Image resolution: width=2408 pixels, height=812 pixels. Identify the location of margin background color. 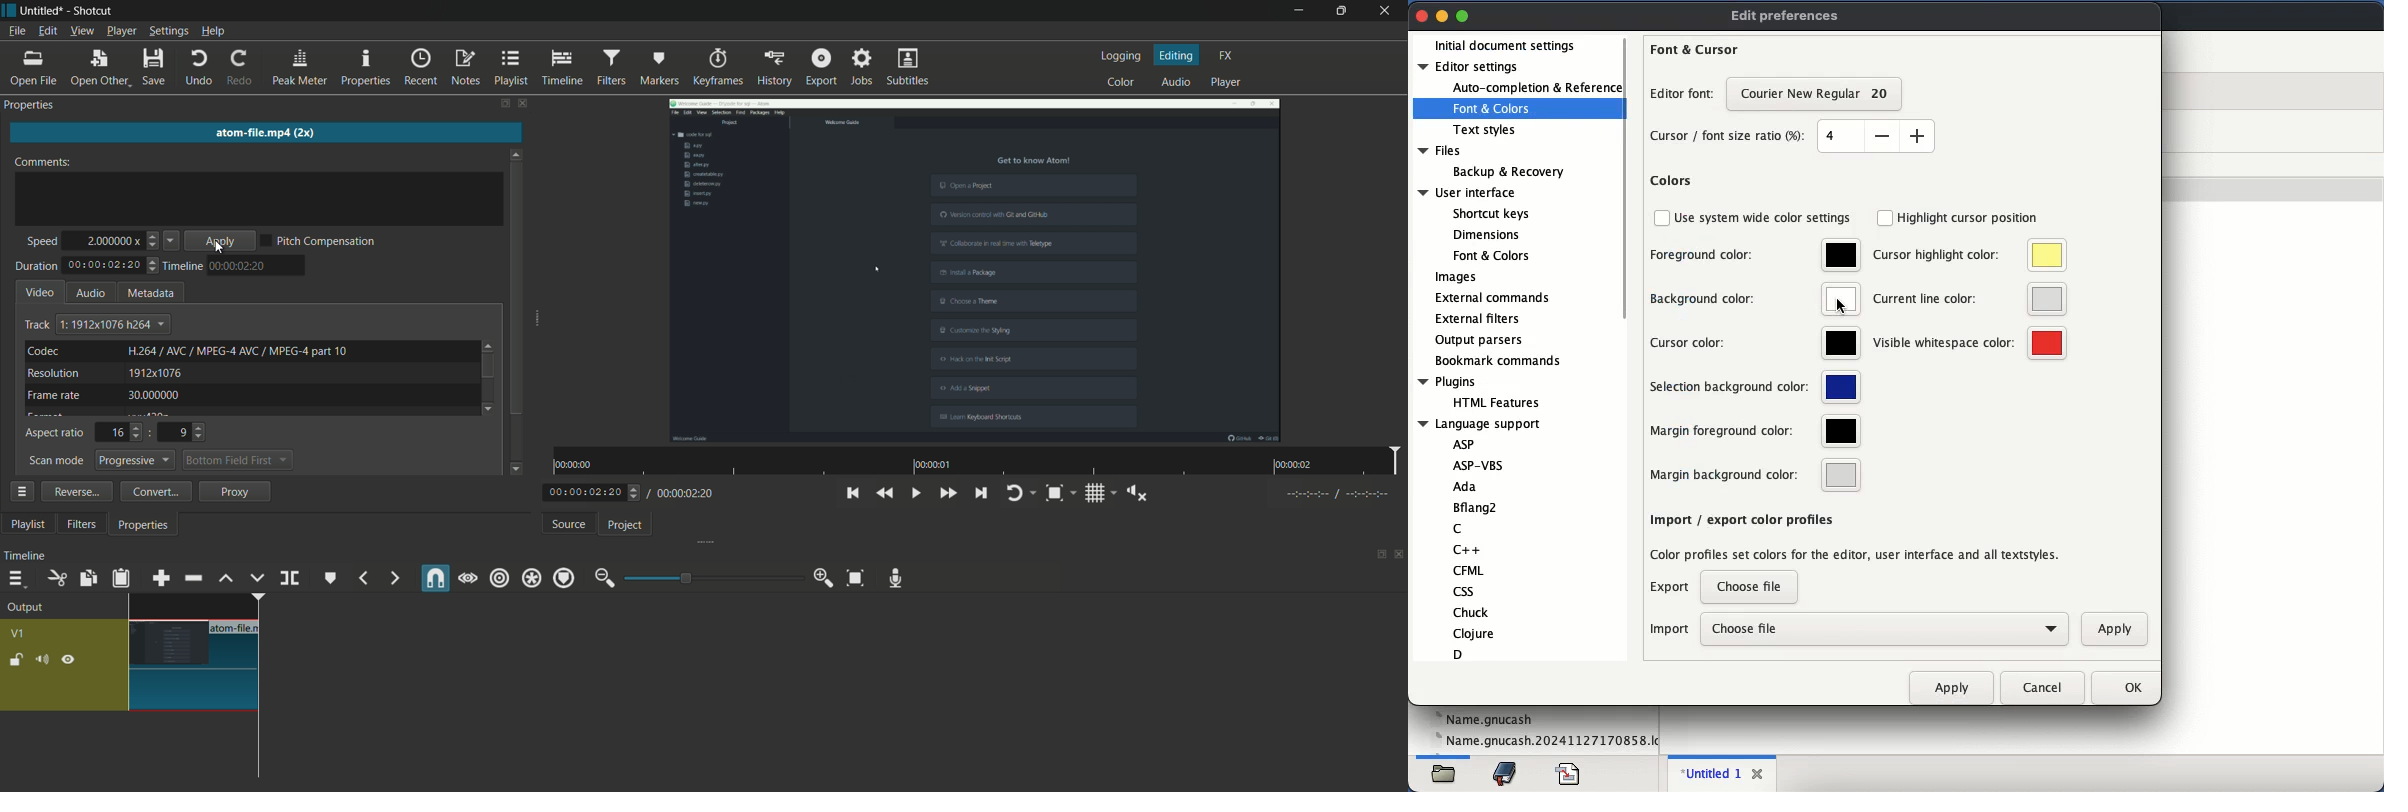
(1755, 478).